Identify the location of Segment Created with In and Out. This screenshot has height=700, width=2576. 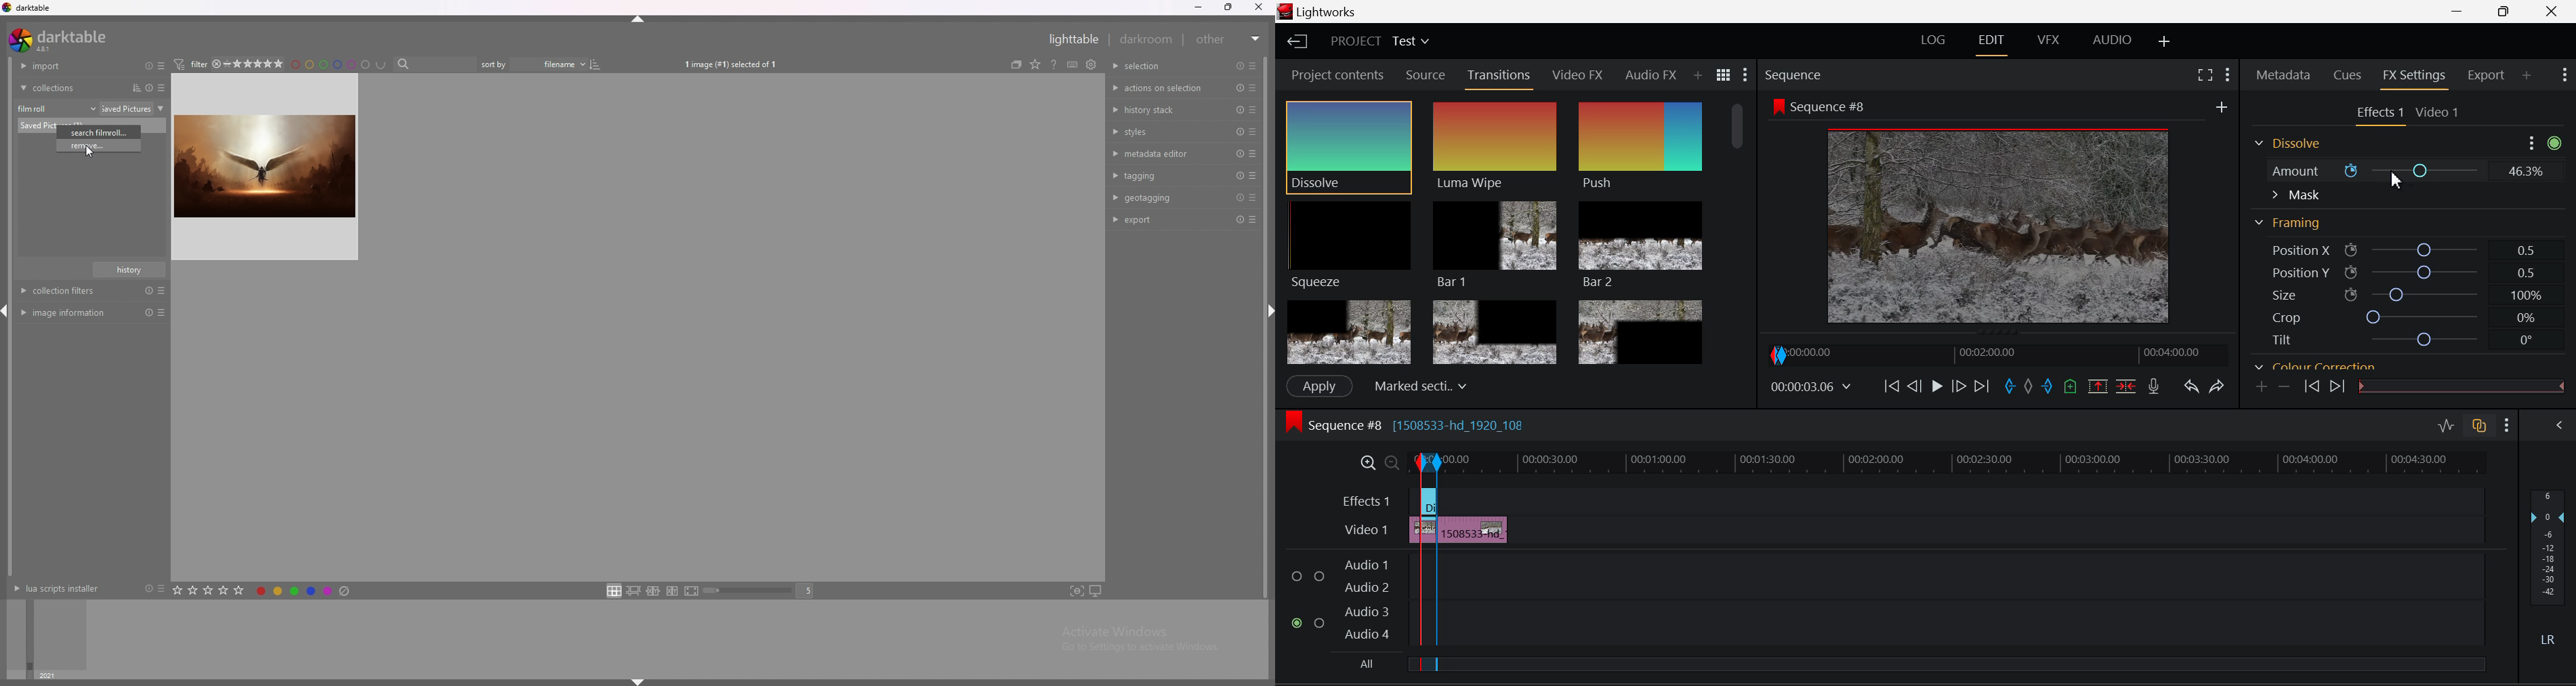
(1426, 605).